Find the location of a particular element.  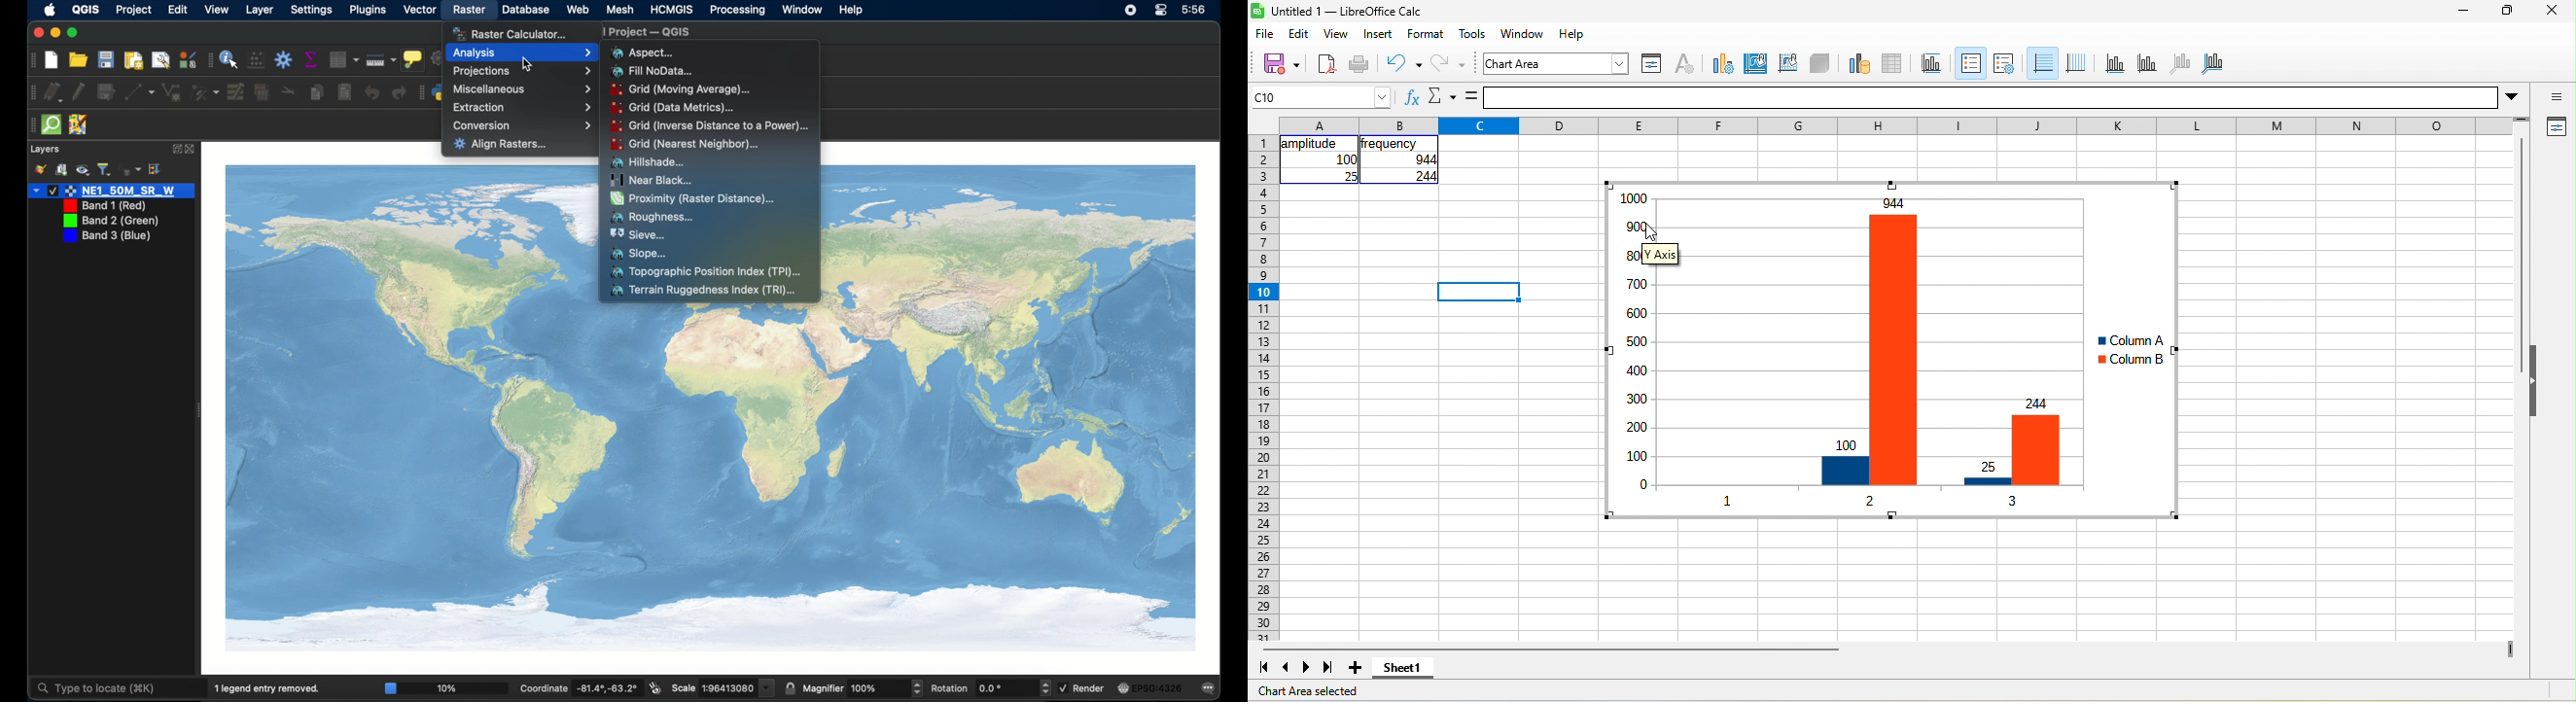

miscellaneous is located at coordinates (522, 88).